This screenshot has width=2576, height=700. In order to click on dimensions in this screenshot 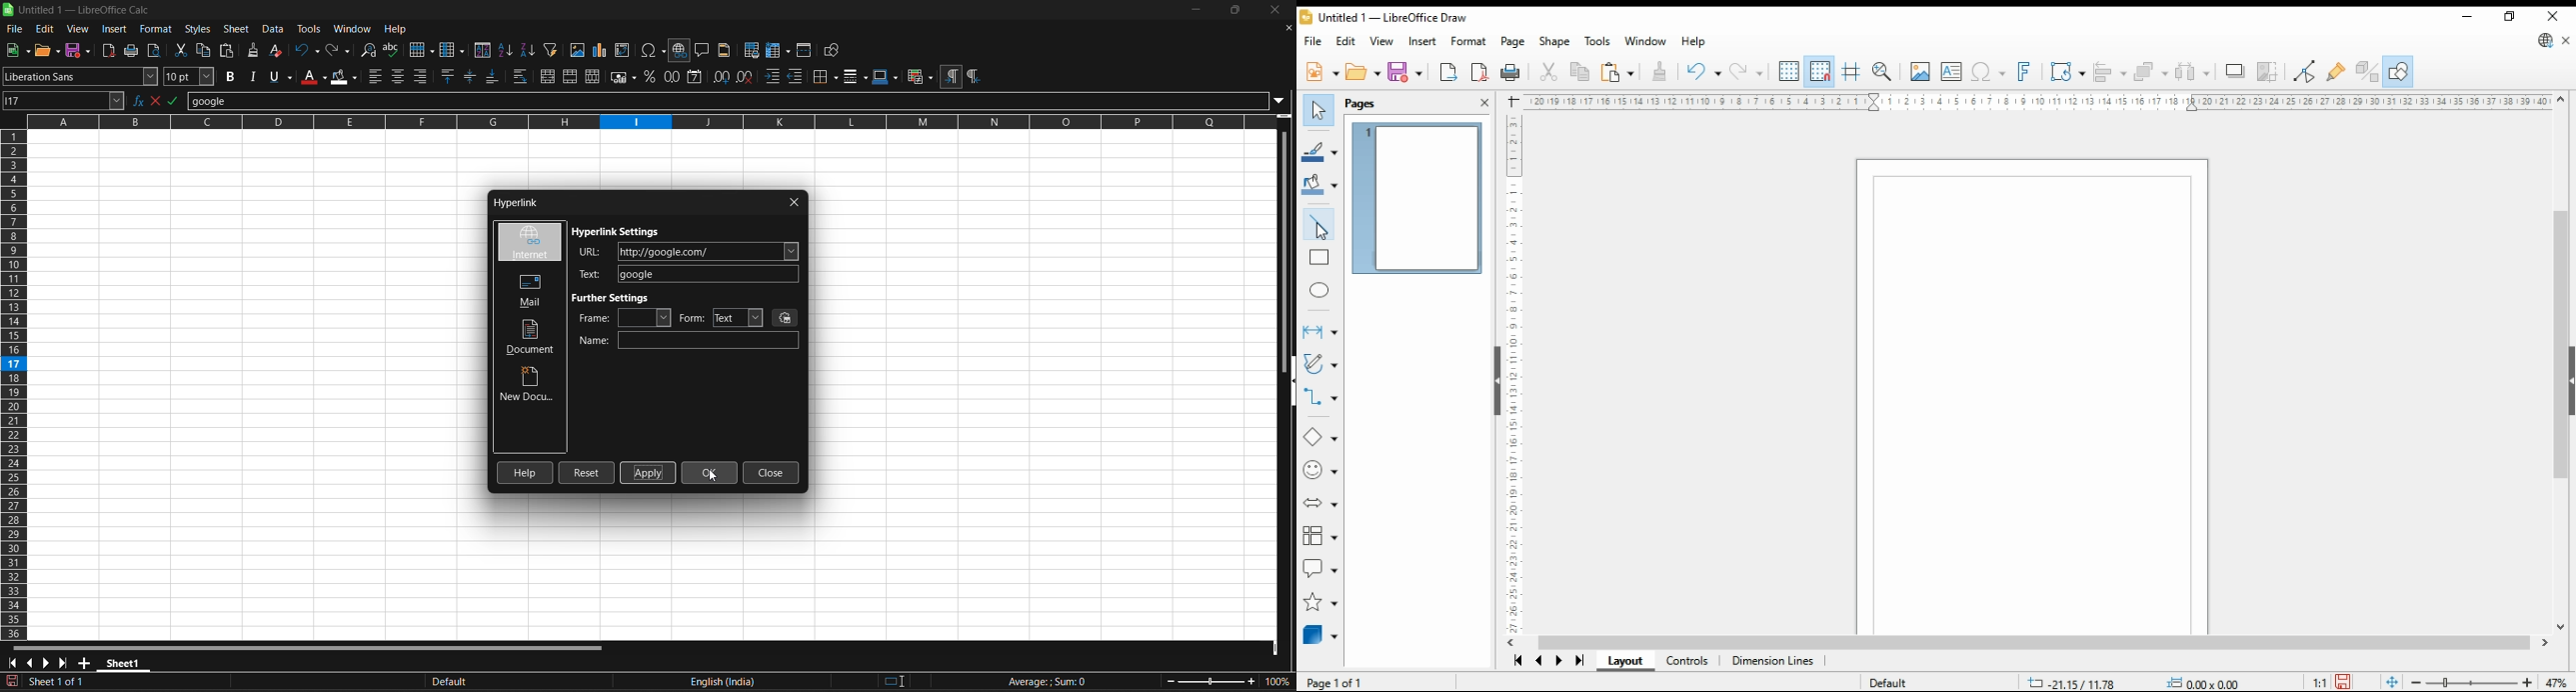, I will do `click(1773, 663)`.